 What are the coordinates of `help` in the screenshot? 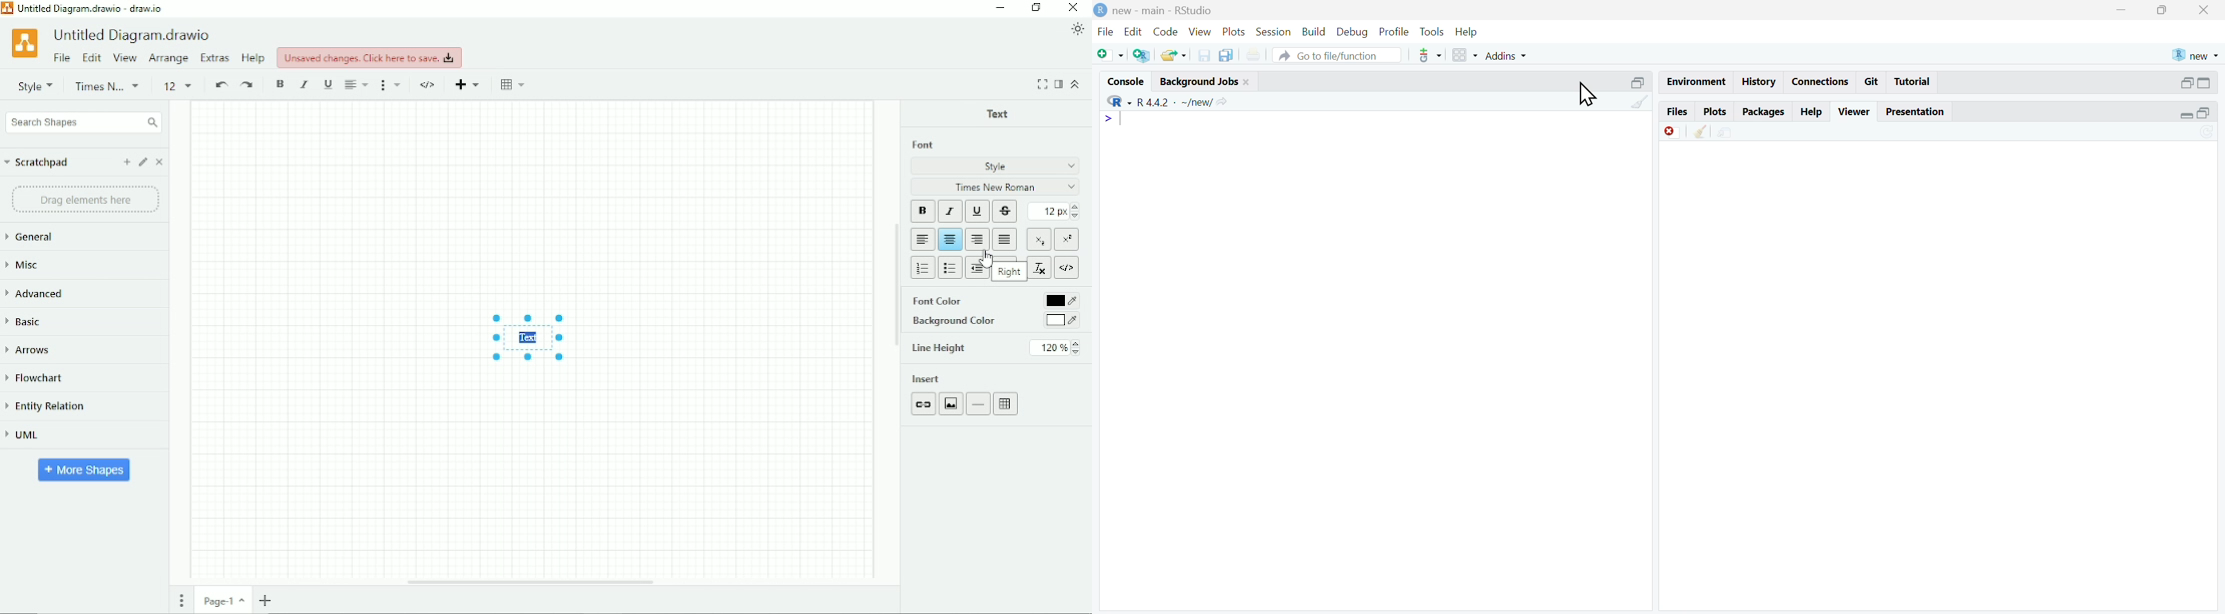 It's located at (1466, 32).